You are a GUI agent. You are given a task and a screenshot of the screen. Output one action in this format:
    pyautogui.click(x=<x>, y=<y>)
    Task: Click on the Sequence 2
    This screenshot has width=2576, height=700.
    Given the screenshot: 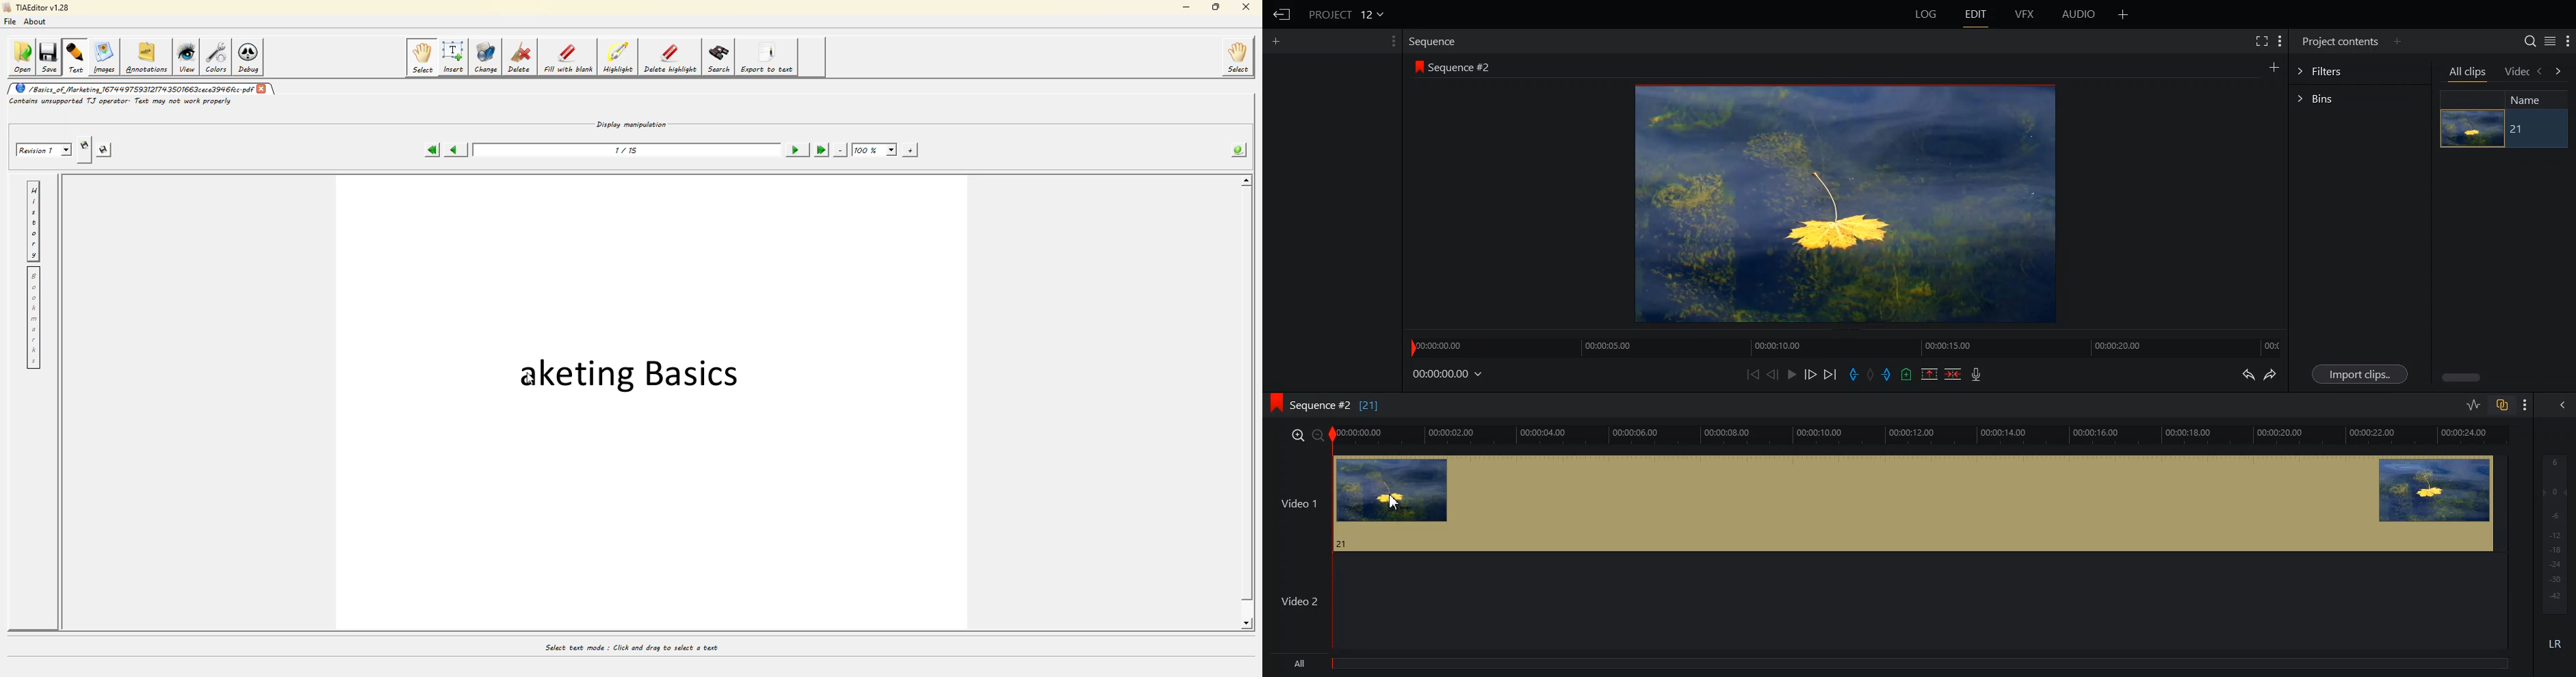 What is the action you would take?
    pyautogui.click(x=1460, y=68)
    